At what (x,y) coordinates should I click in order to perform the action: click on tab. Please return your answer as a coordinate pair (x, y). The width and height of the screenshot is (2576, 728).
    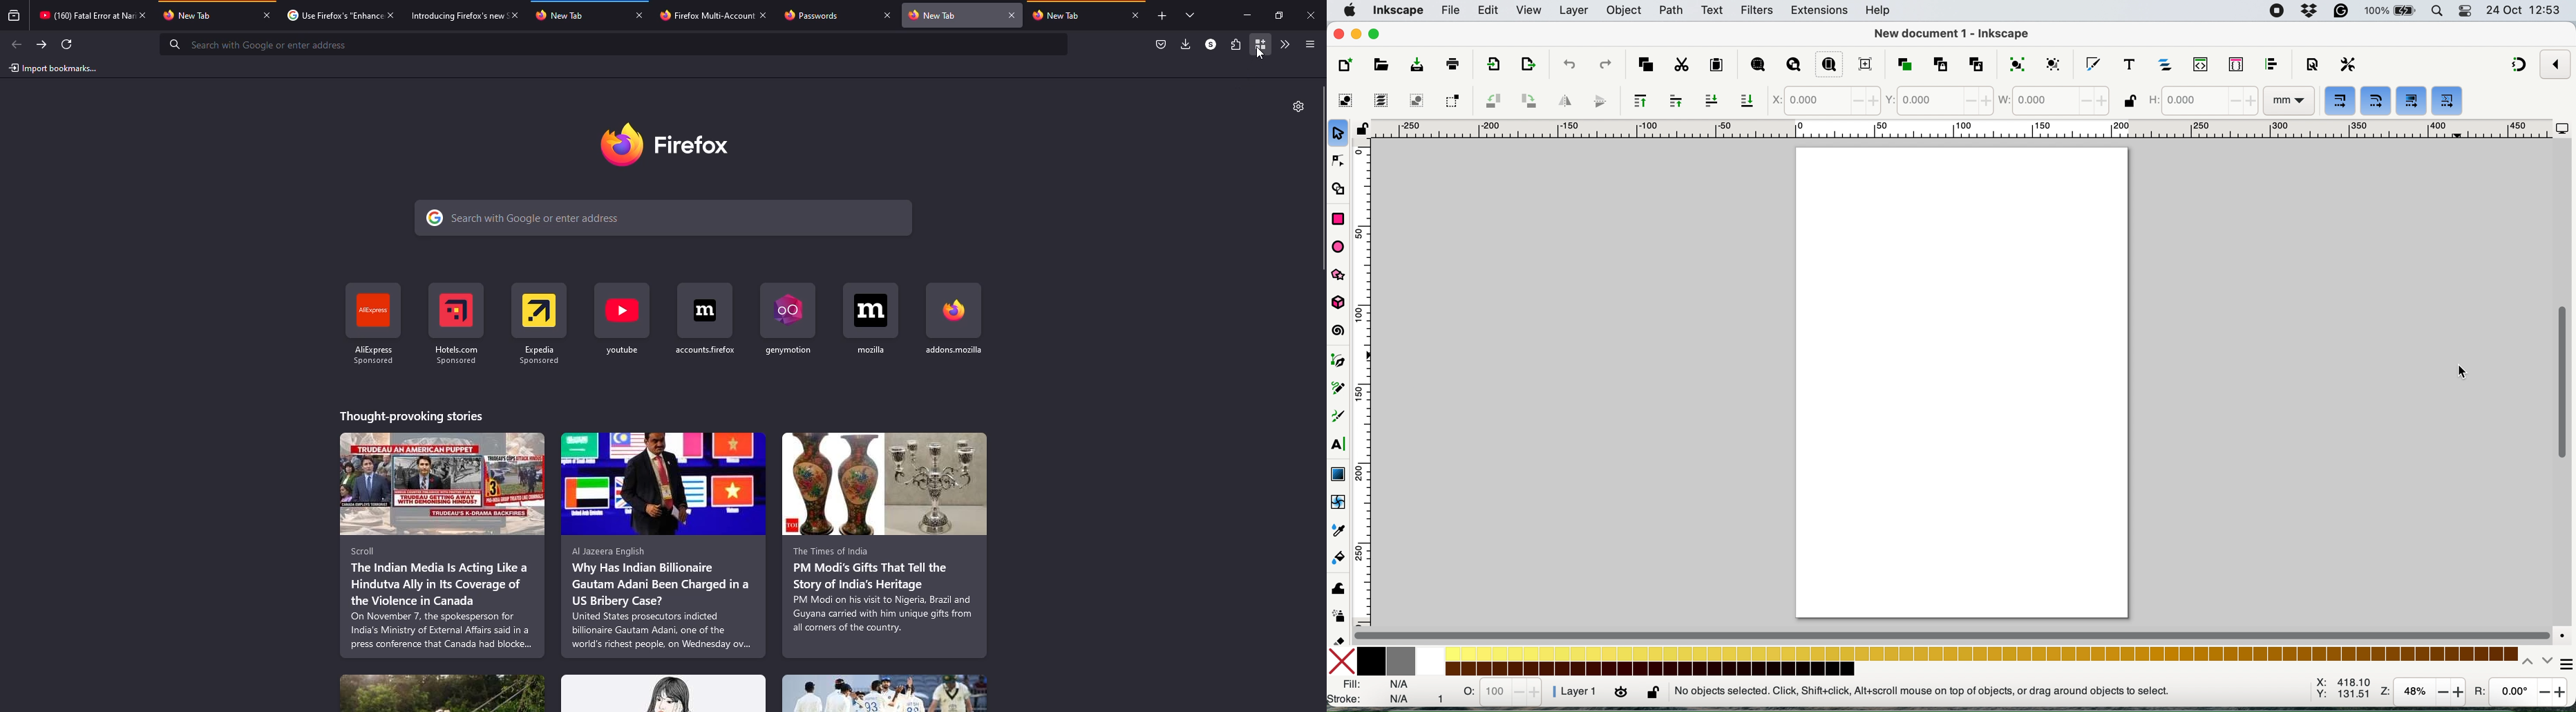
    Looking at the image, I should click on (1072, 16).